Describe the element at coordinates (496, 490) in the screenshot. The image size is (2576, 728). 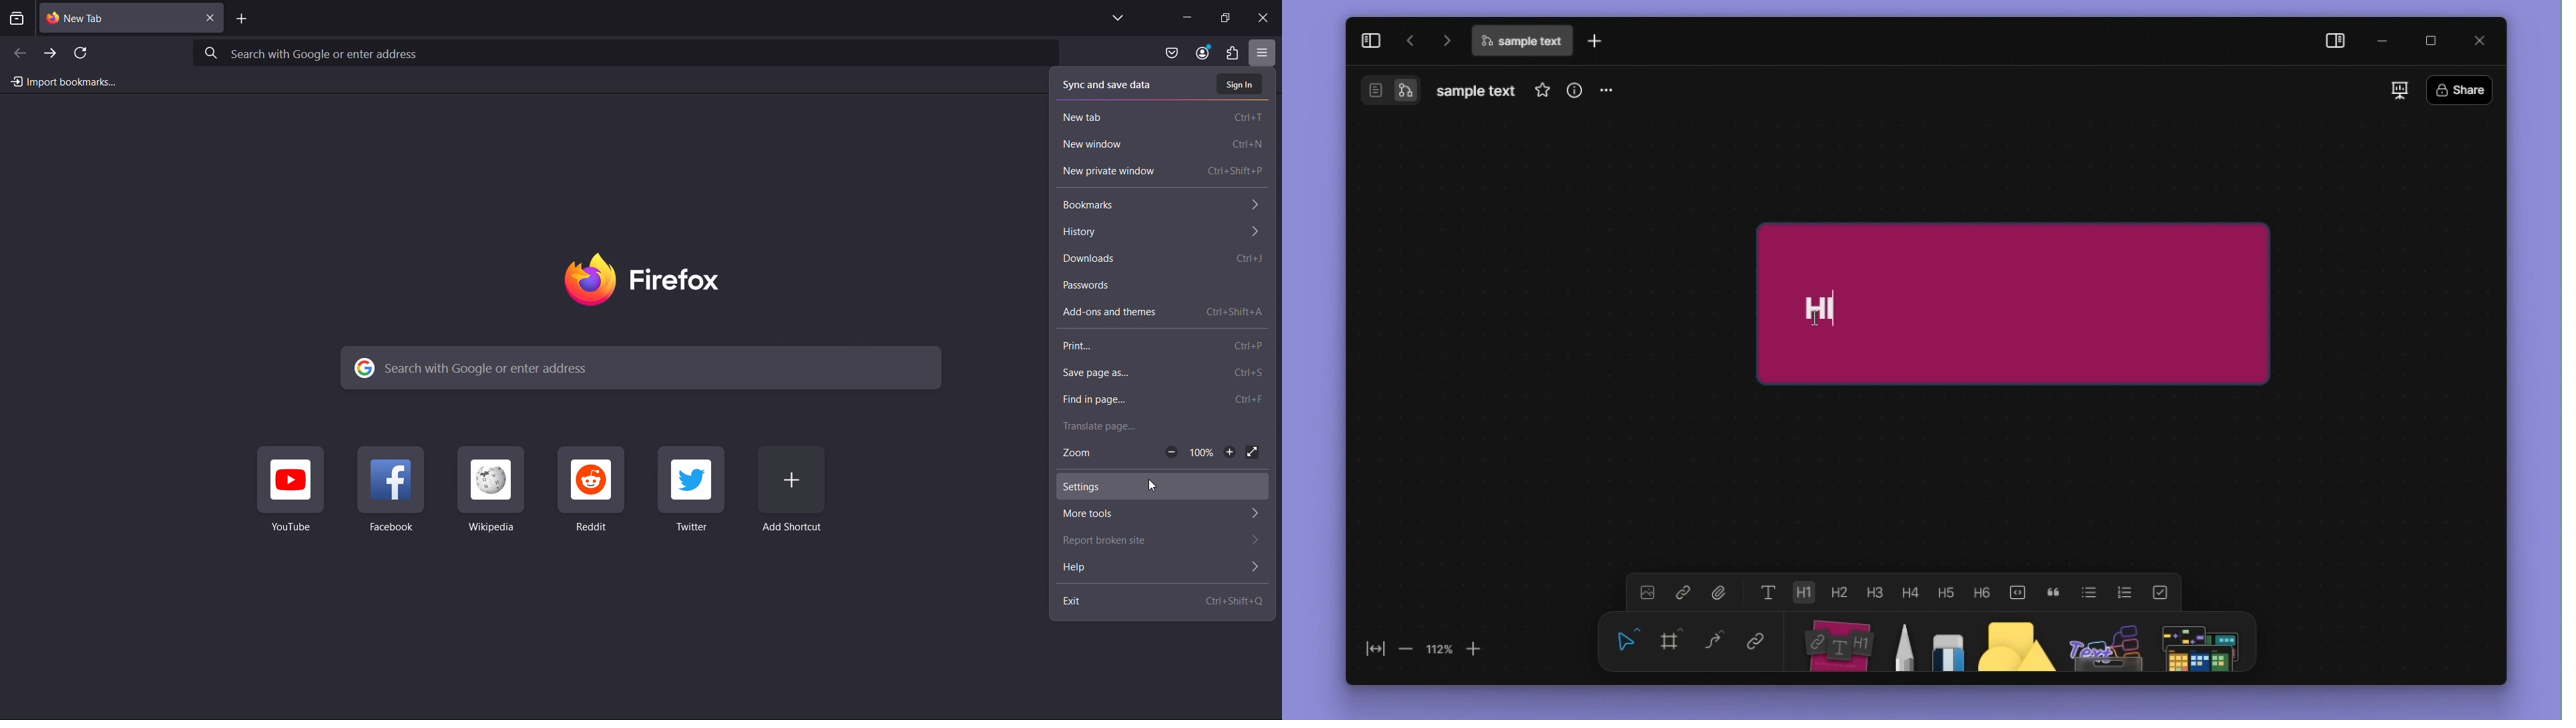
I see `Wikipedia Shortcut` at that location.